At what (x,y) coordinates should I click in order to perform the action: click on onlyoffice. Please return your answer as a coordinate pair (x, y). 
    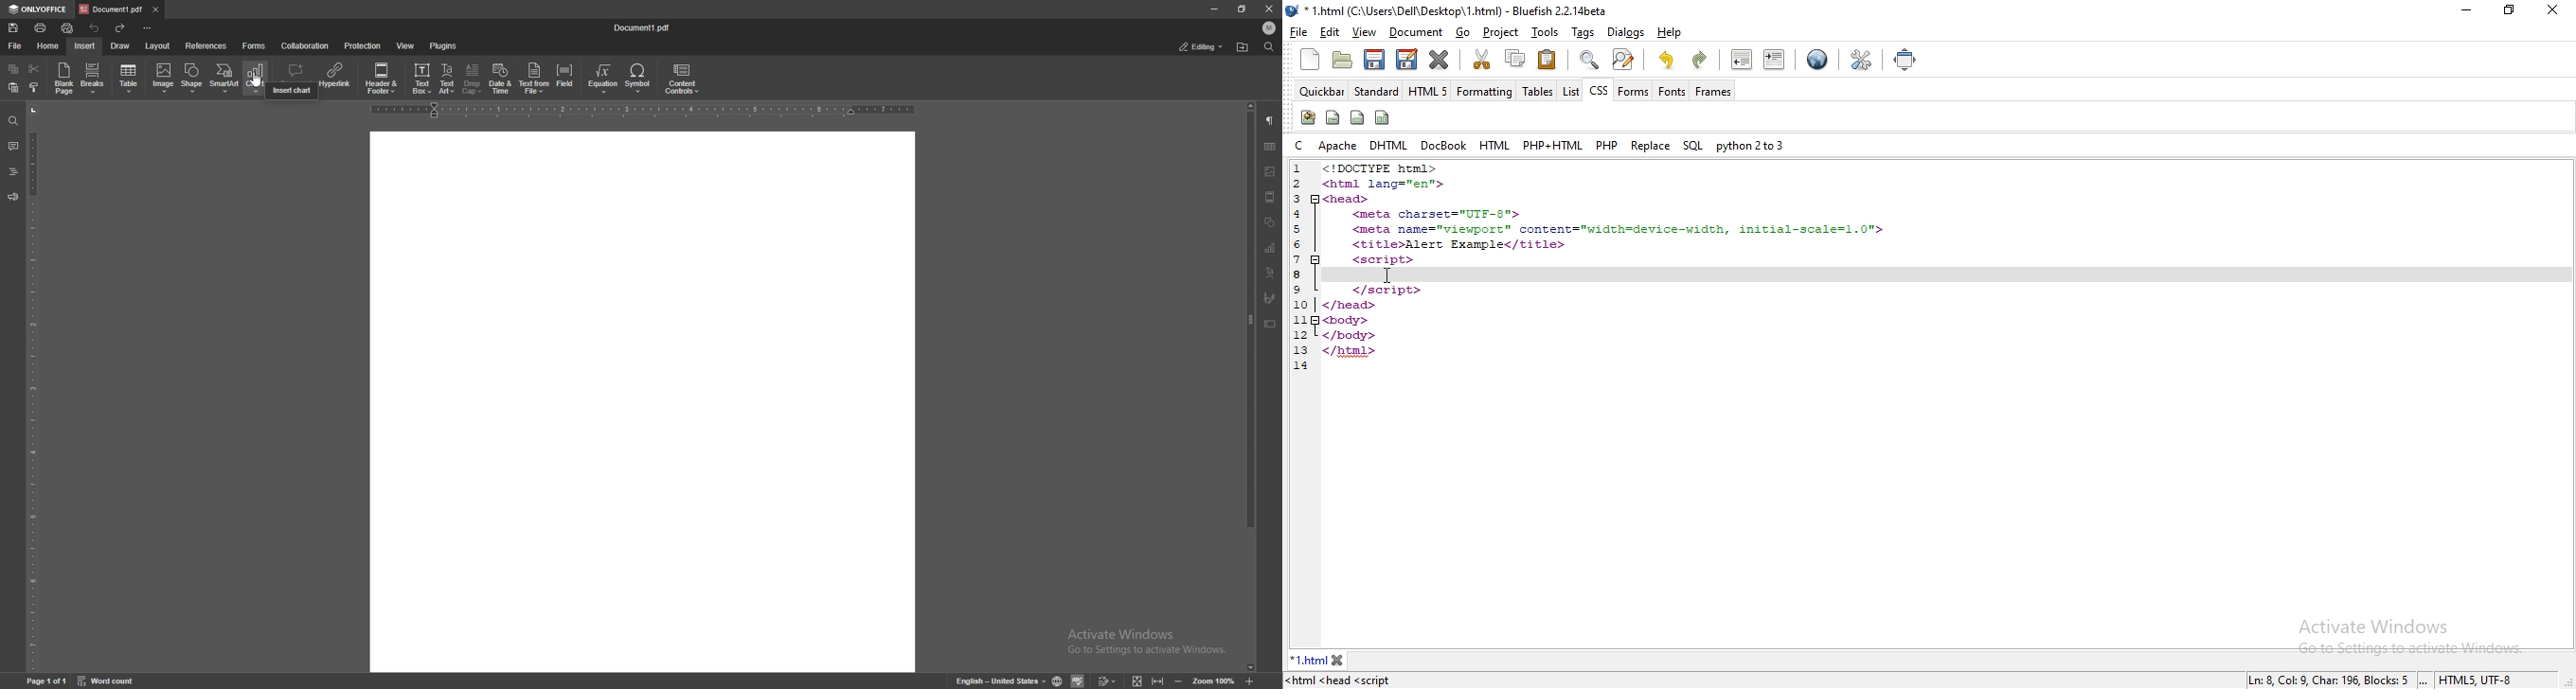
    Looking at the image, I should click on (37, 9).